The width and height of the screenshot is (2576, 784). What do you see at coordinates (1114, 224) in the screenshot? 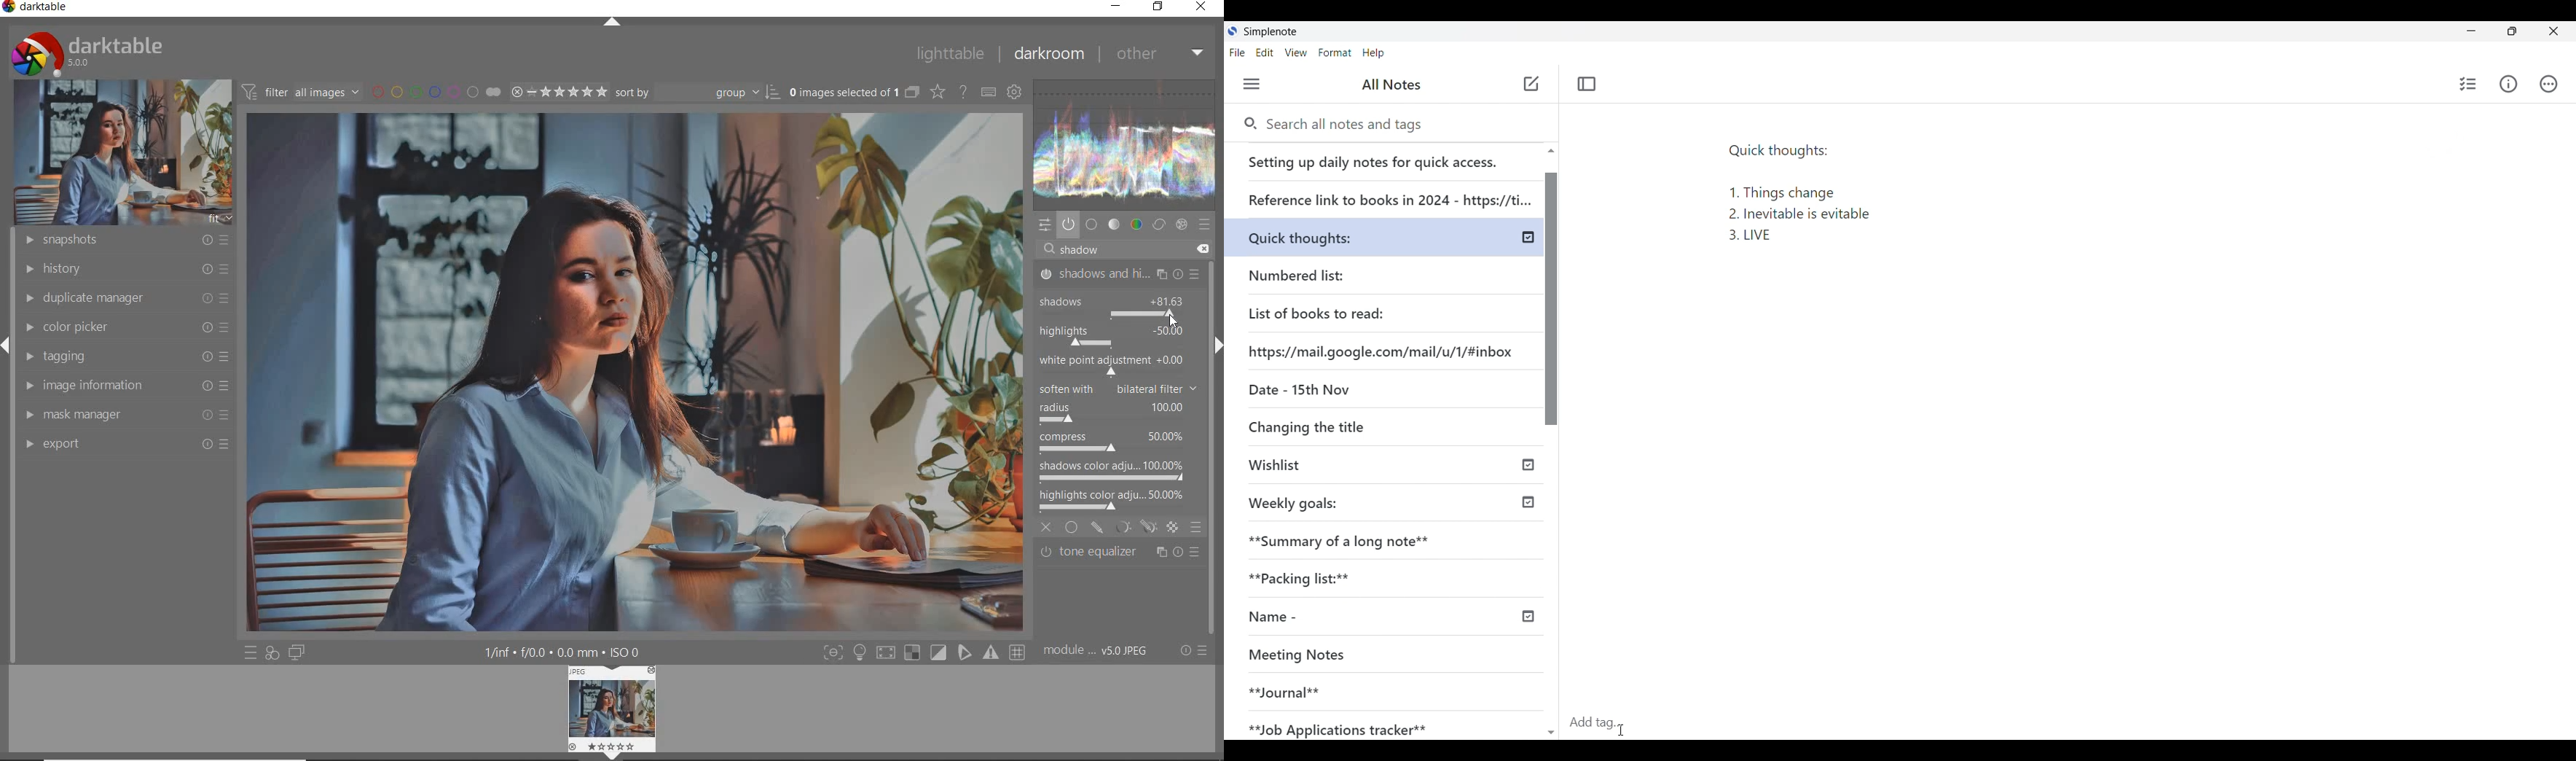
I see `tone` at bounding box center [1114, 224].